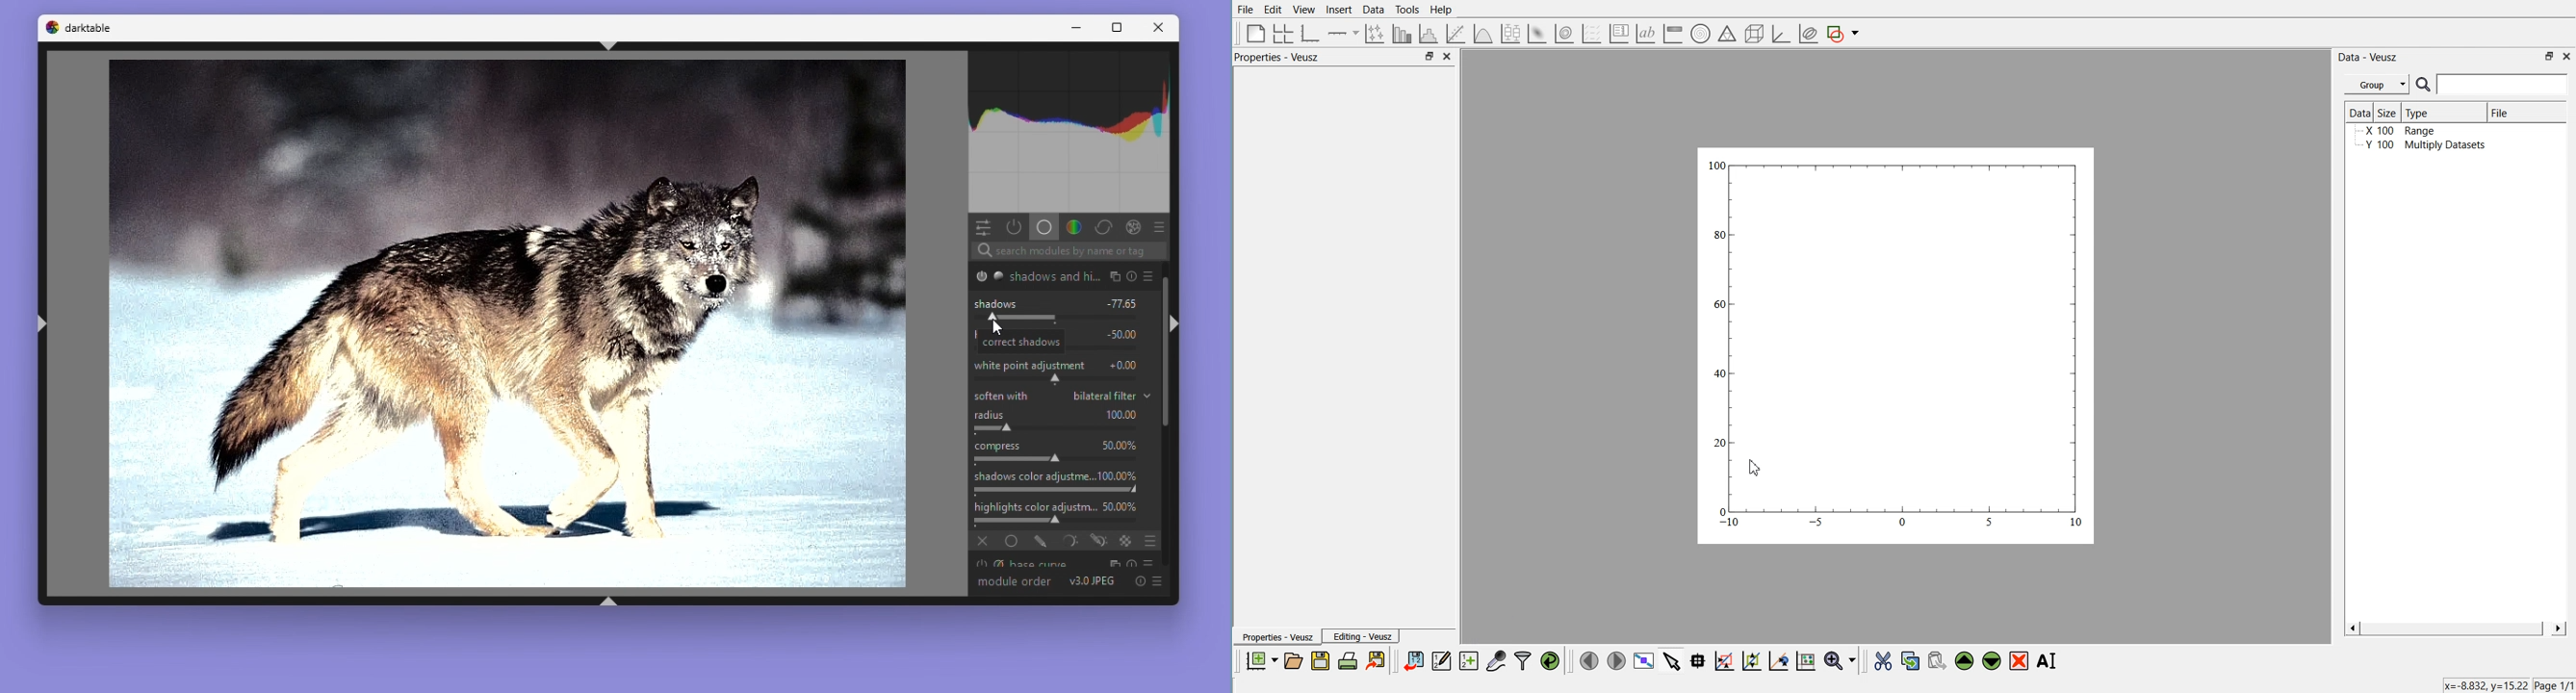 Image resolution: width=2576 pixels, height=700 pixels. I want to click on Histogram, so click(1072, 132).